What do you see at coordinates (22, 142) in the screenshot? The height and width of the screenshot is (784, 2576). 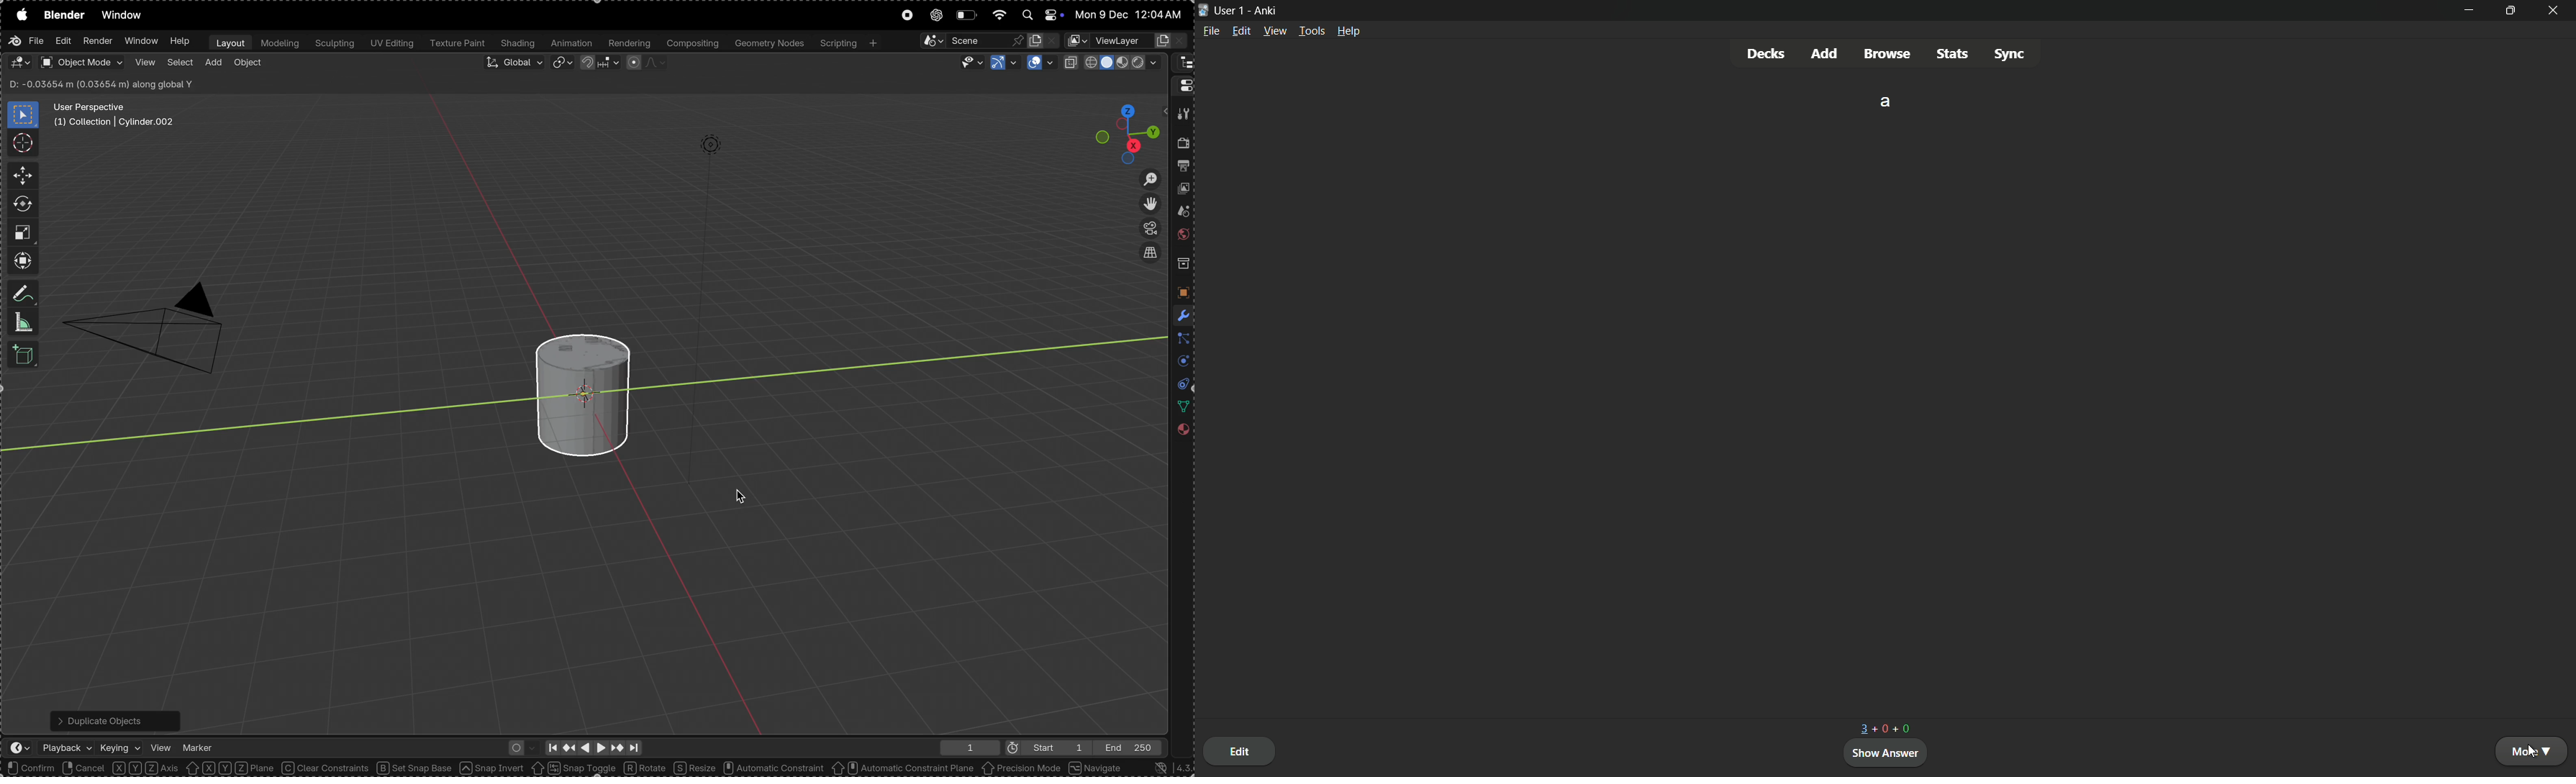 I see `cursor` at bounding box center [22, 142].